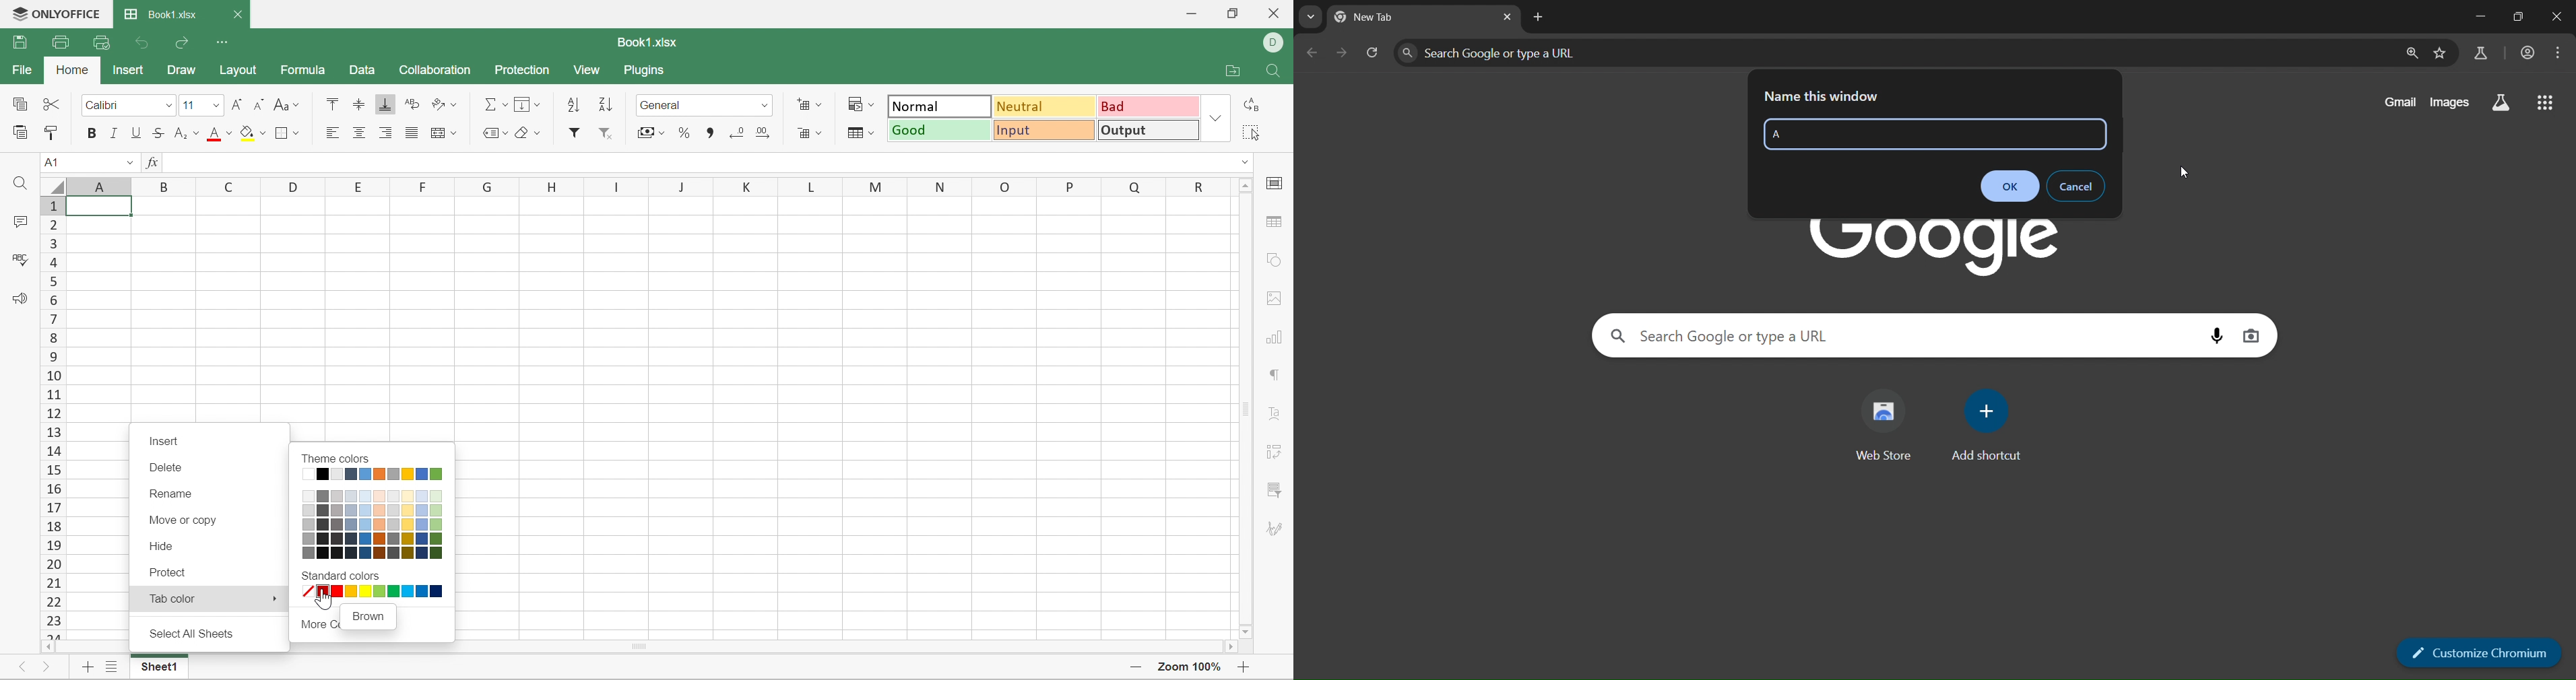 The height and width of the screenshot is (700, 2576). Describe the element at coordinates (1275, 71) in the screenshot. I see `Find` at that location.